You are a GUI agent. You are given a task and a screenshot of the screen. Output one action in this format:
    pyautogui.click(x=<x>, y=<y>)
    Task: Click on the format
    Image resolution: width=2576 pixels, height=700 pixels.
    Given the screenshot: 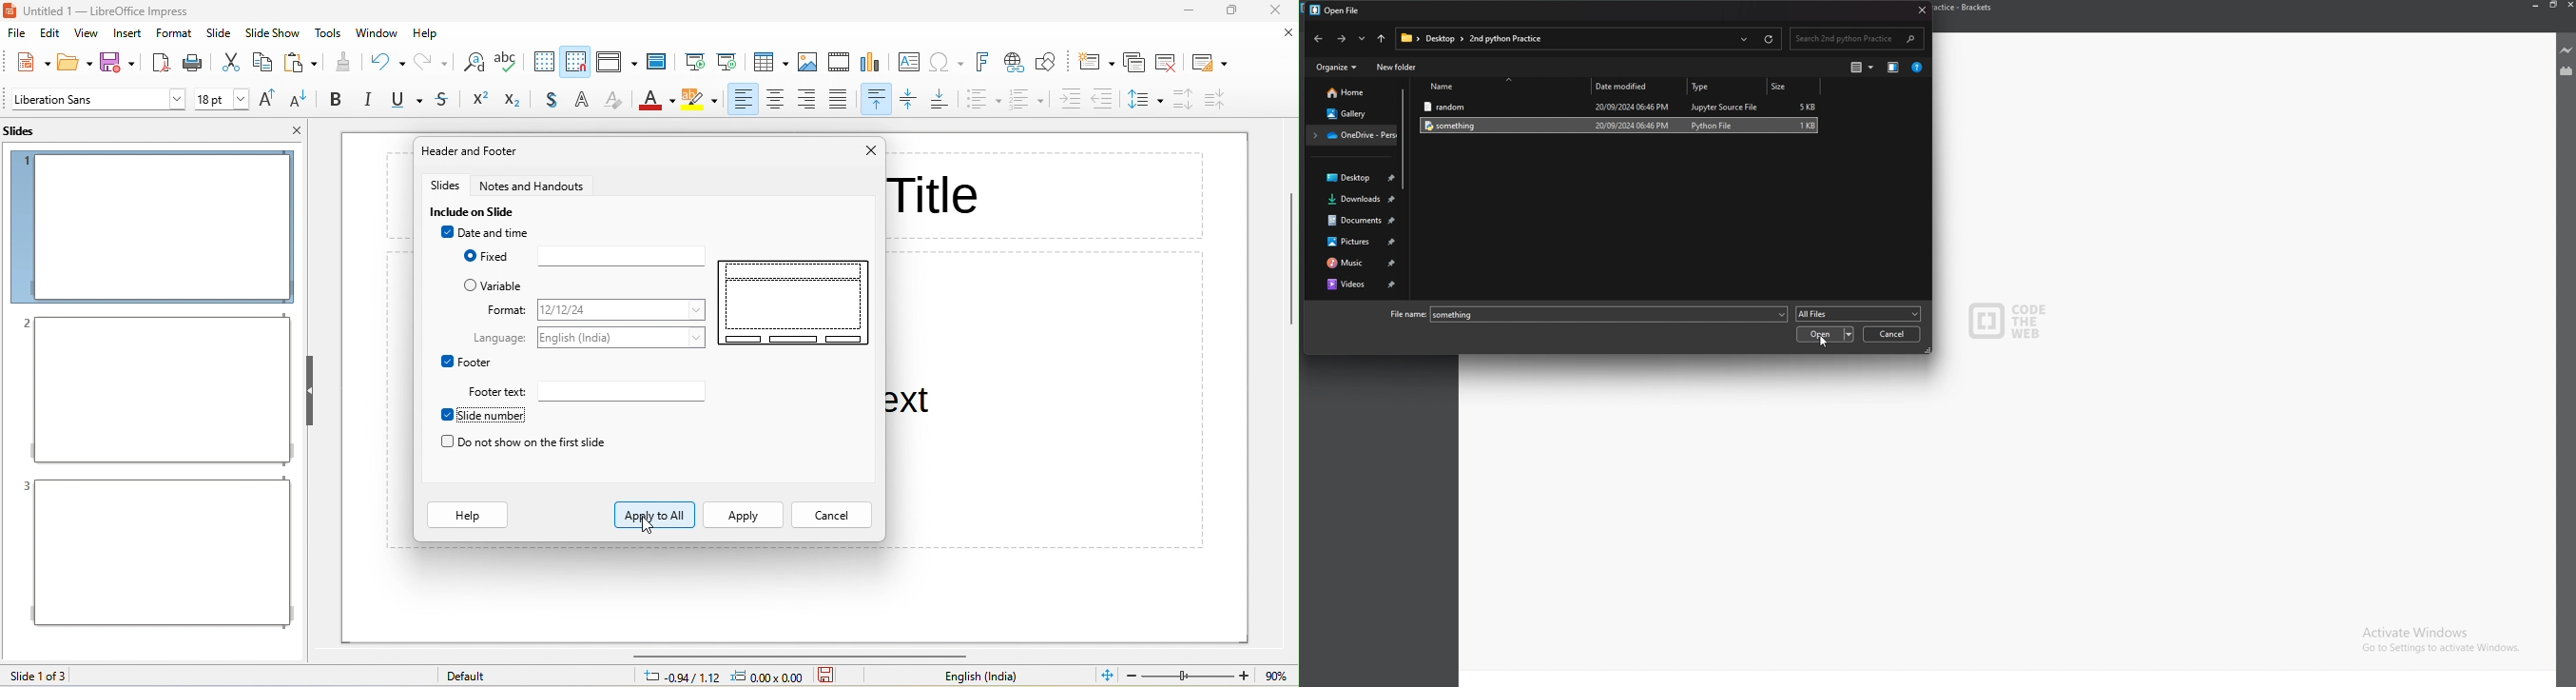 What is the action you would take?
    pyautogui.click(x=624, y=310)
    